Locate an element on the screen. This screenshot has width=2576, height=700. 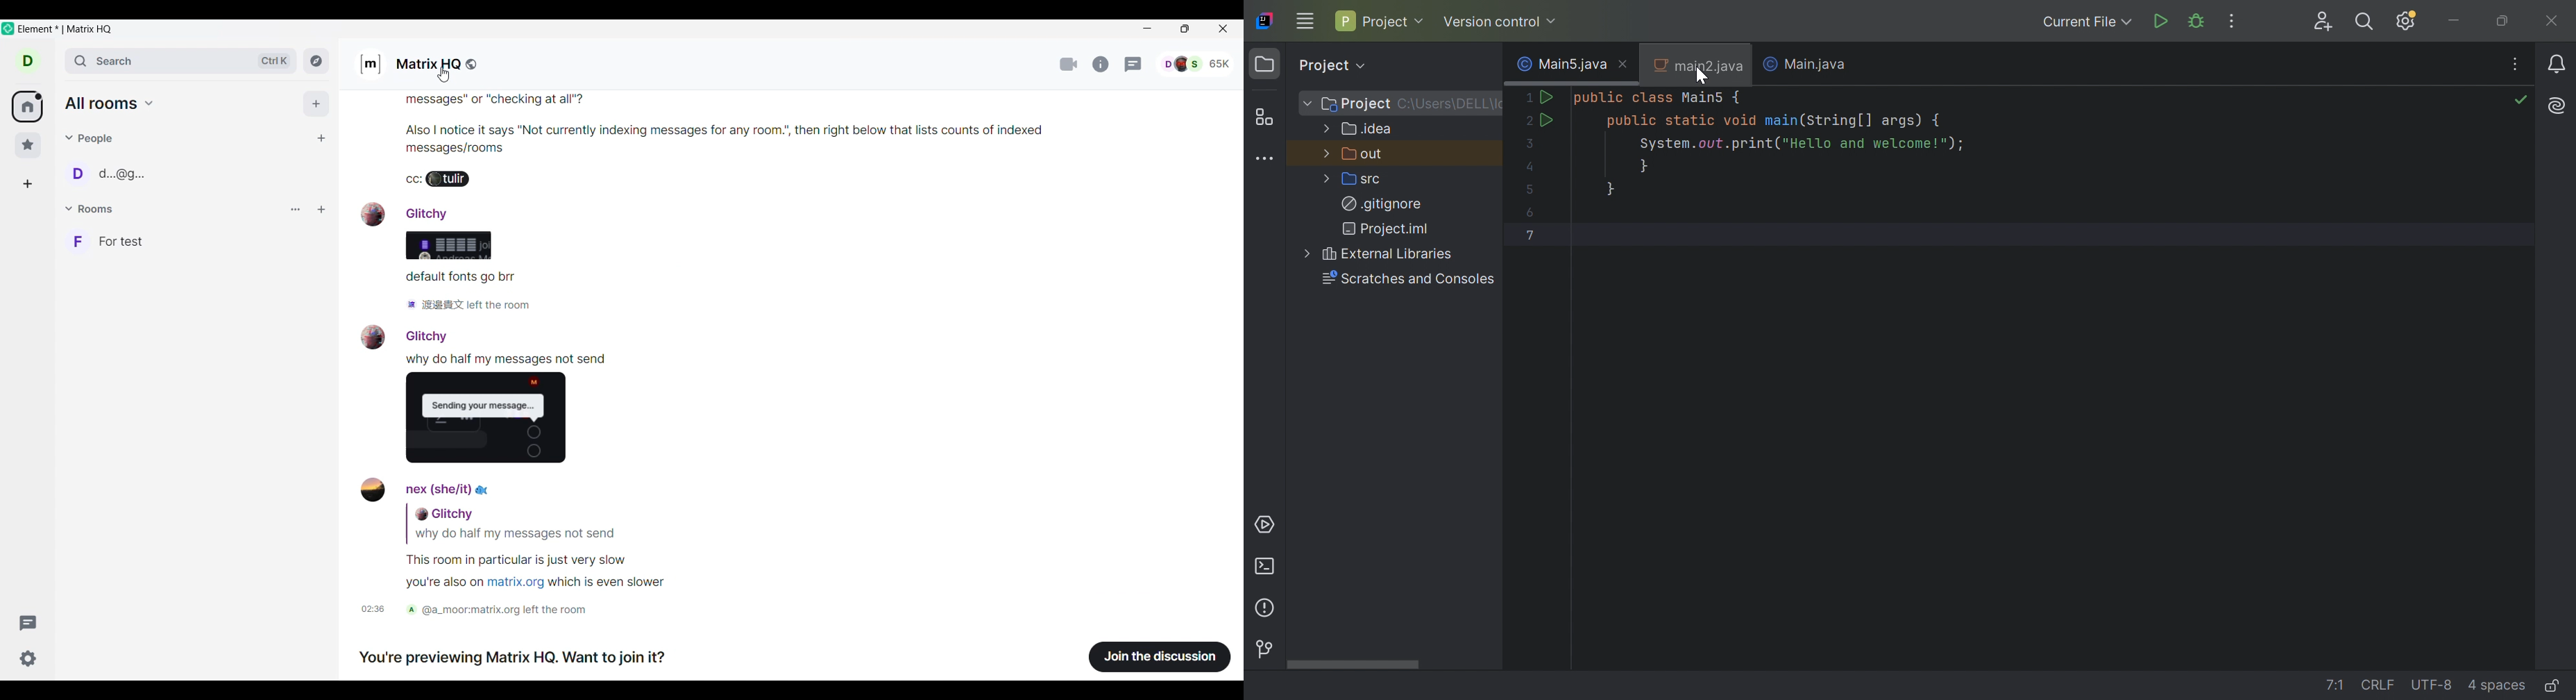
maximize is located at coordinates (1183, 30).